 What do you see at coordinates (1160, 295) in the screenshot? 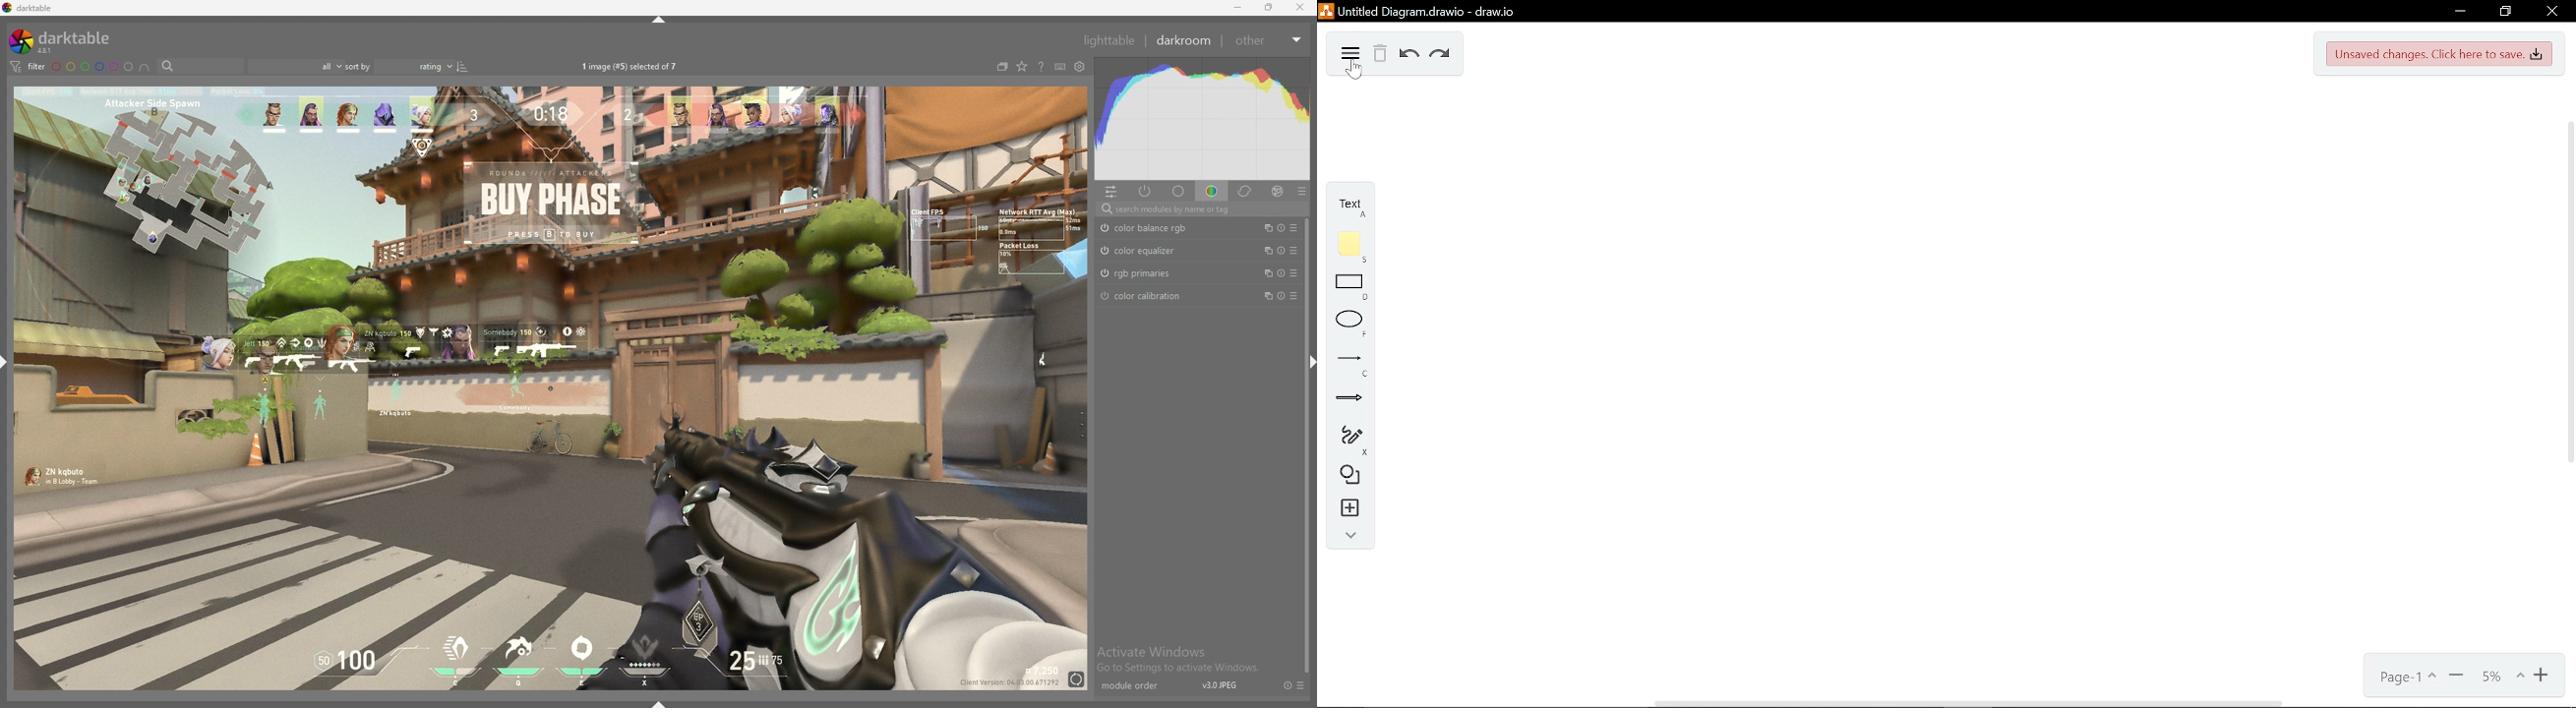
I see `color calibration` at bounding box center [1160, 295].